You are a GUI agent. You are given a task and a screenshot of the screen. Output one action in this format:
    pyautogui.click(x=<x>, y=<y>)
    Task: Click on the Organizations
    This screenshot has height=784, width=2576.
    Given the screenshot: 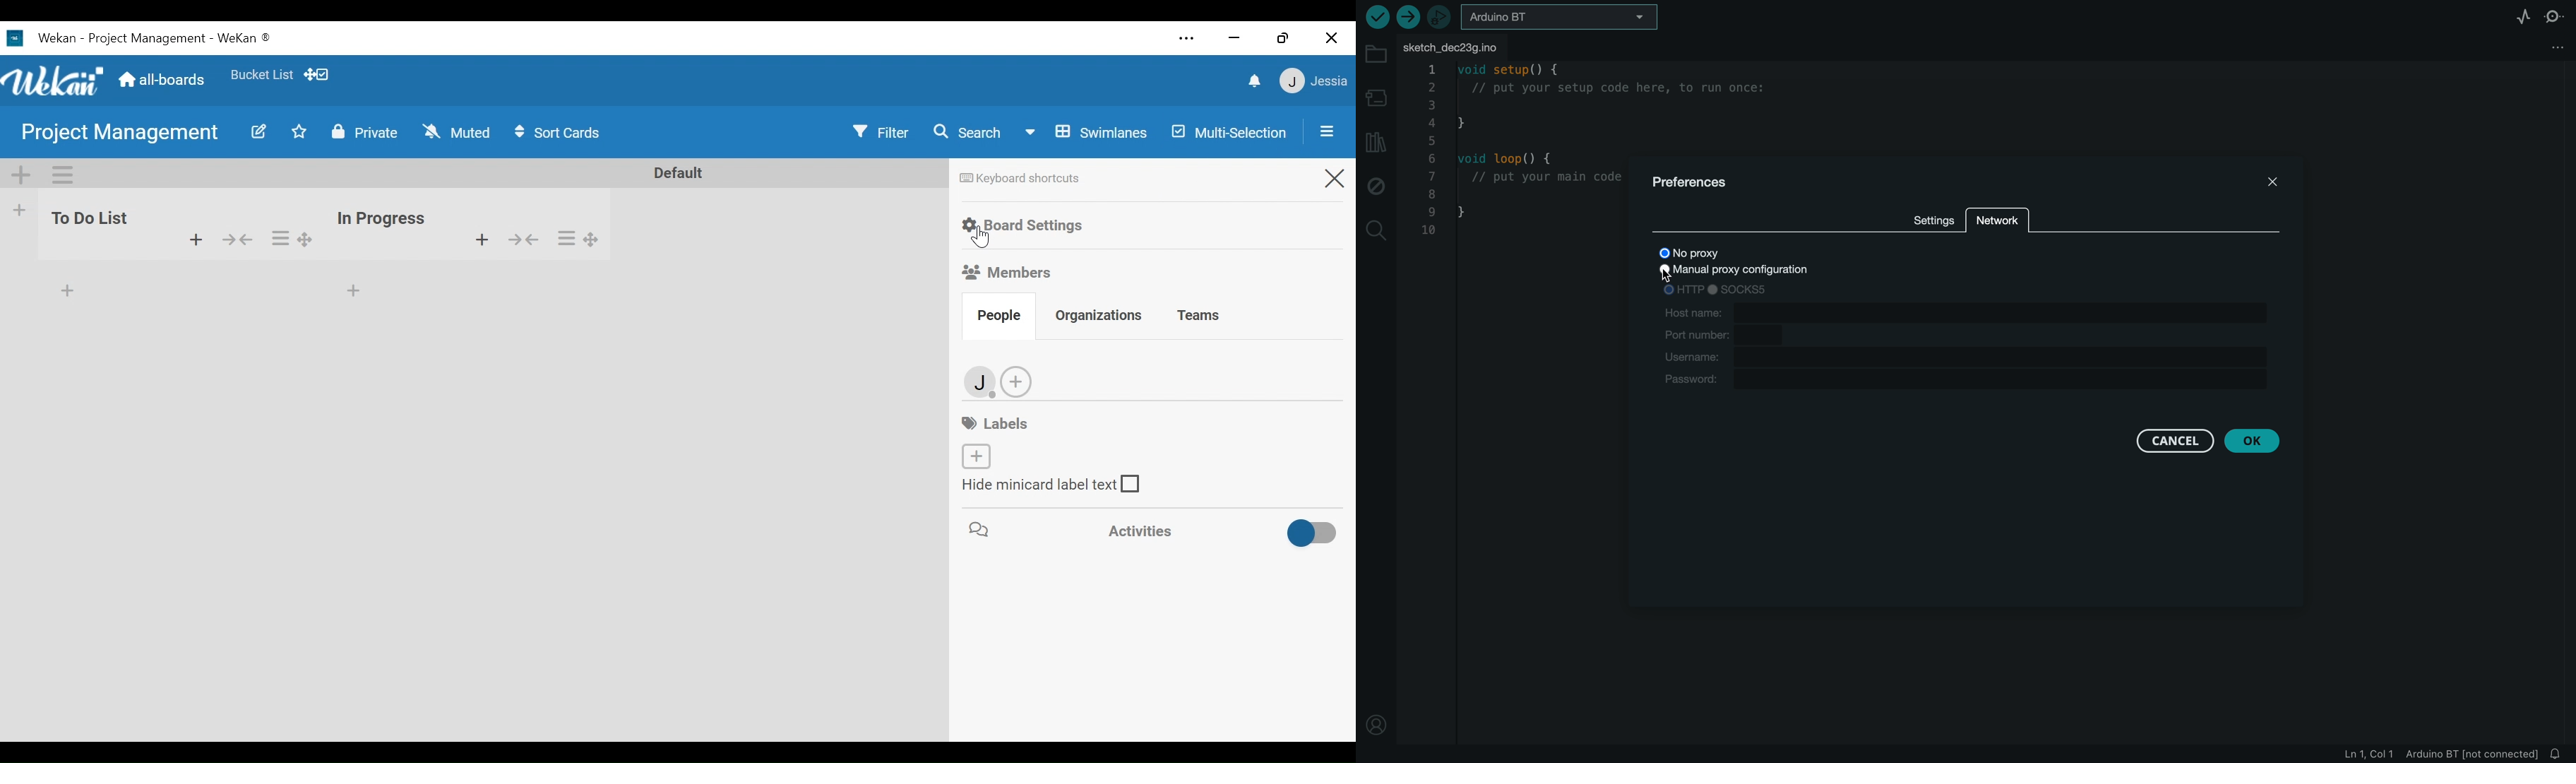 What is the action you would take?
    pyautogui.click(x=1100, y=317)
    